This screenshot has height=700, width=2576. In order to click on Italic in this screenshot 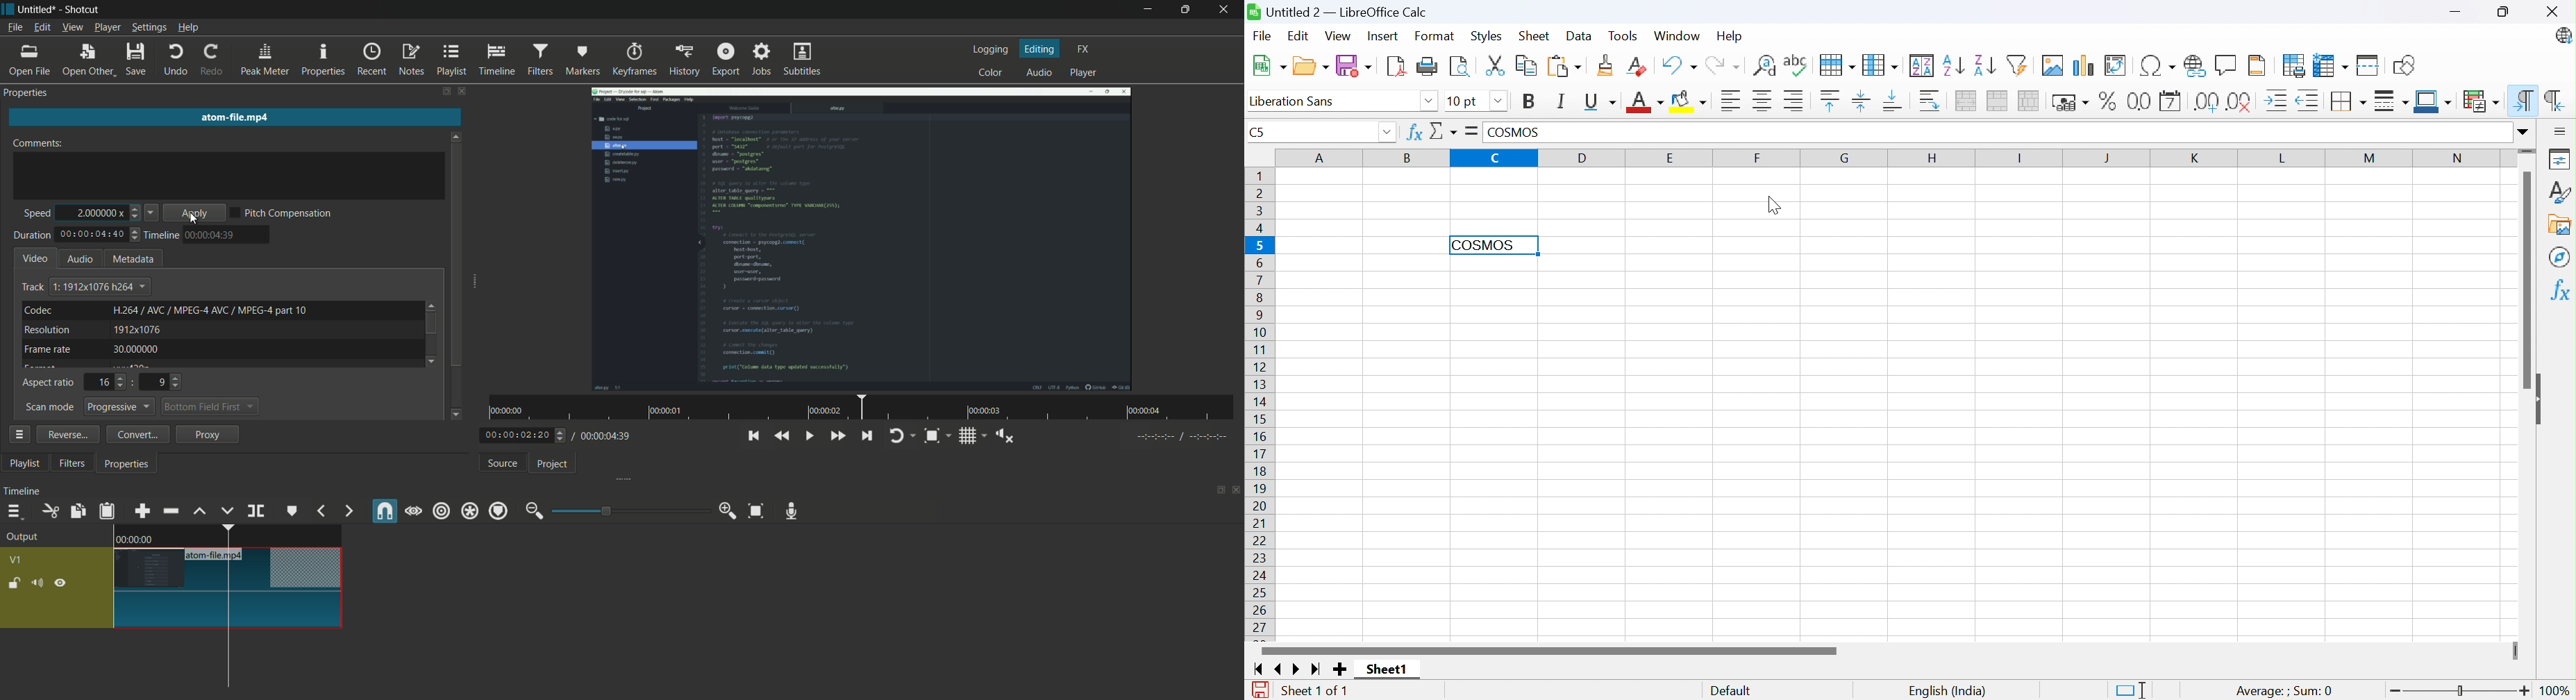, I will do `click(1562, 102)`.